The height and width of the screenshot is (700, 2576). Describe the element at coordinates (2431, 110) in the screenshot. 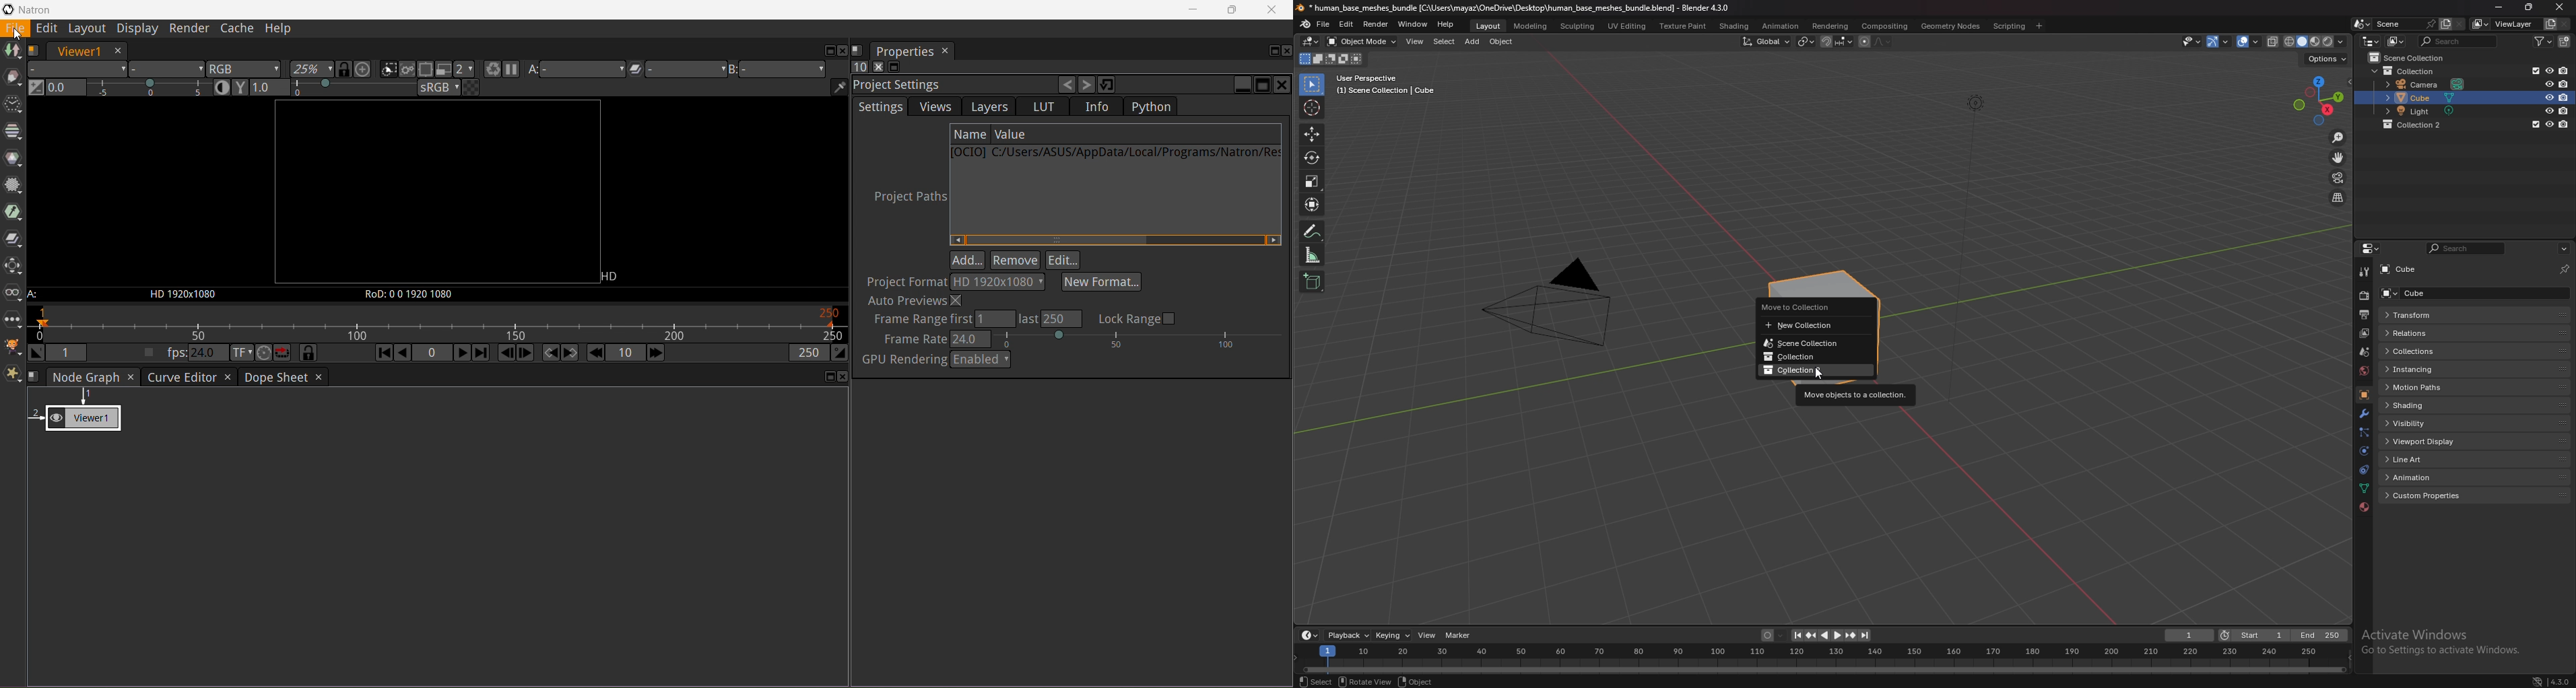

I see `light` at that location.